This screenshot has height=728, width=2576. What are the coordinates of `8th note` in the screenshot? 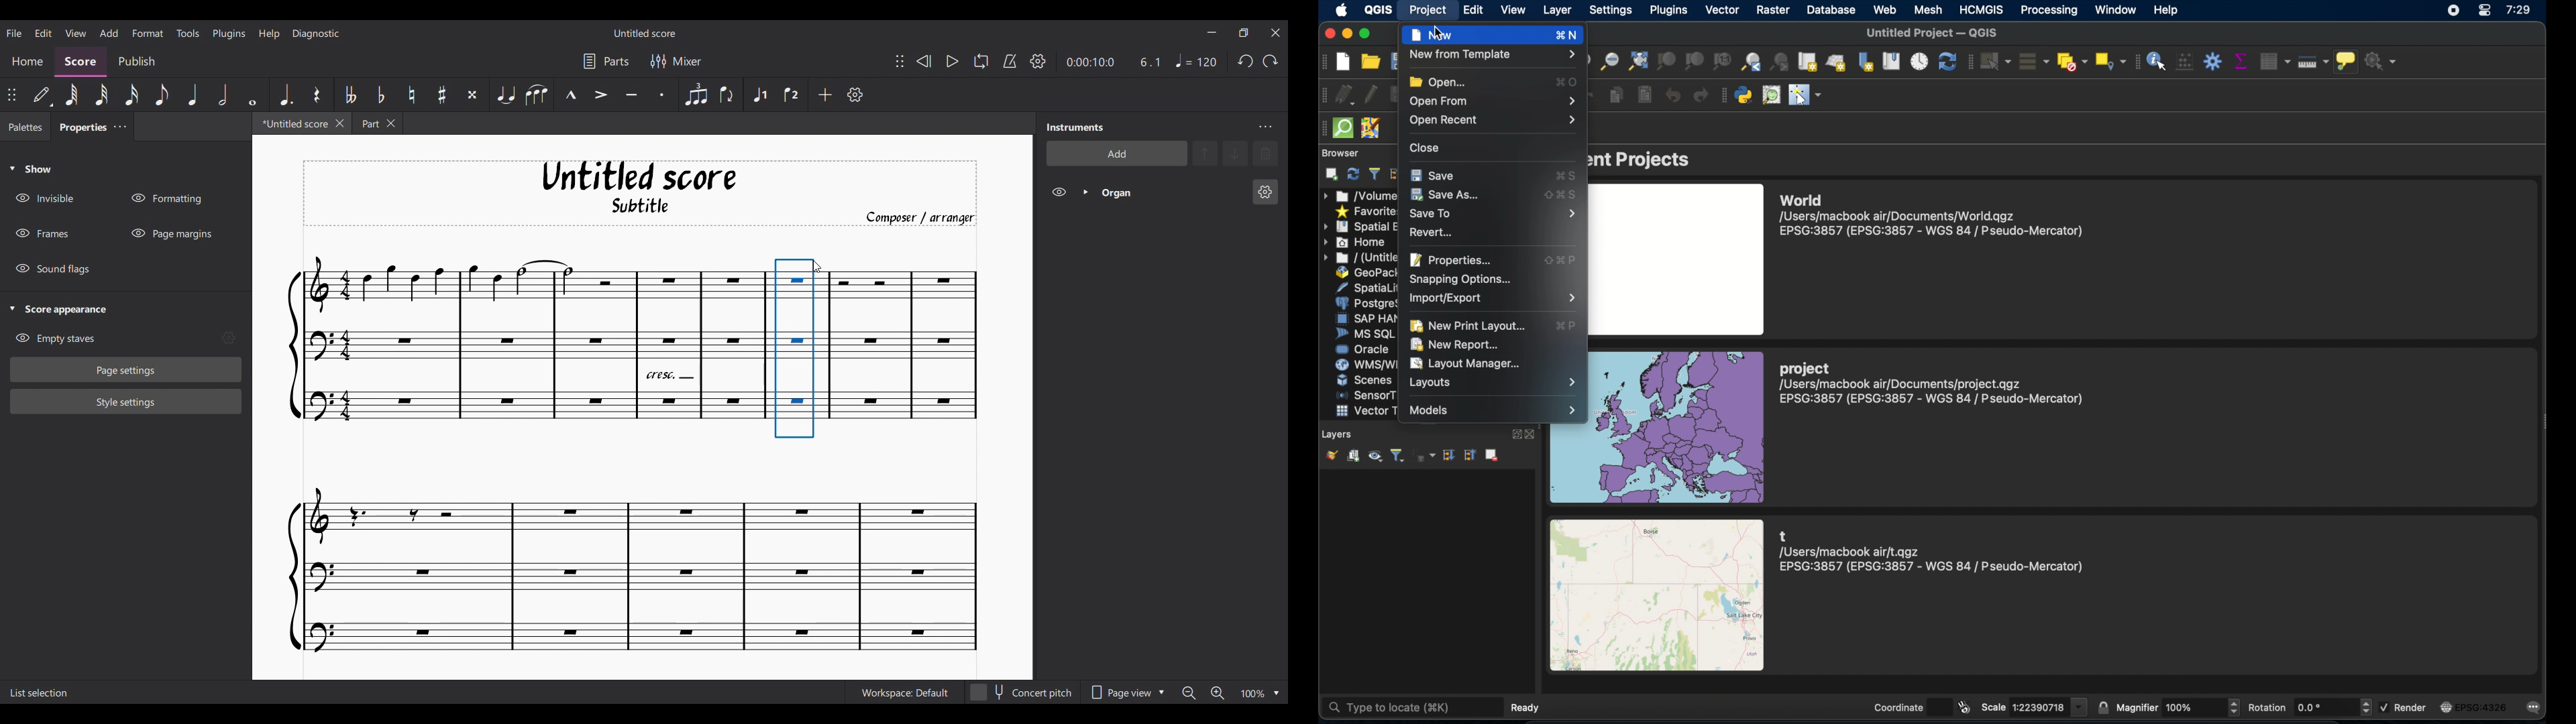 It's located at (162, 95).